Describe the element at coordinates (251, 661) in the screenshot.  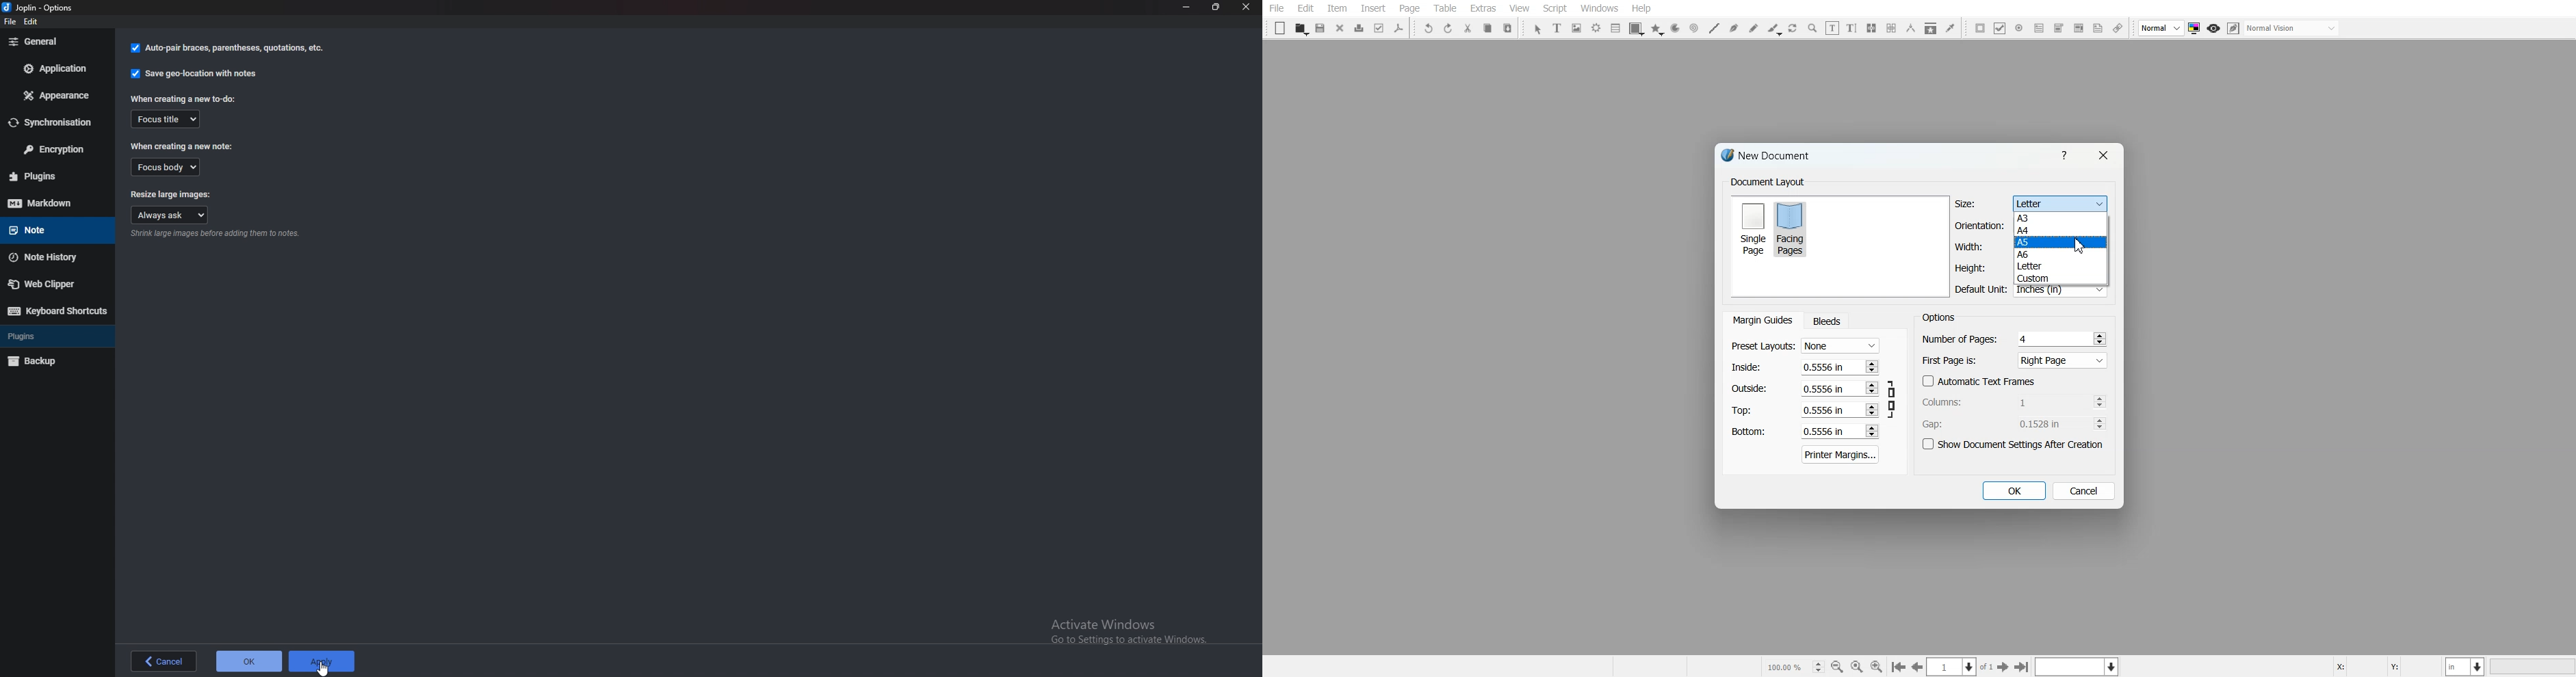
I see `ok` at that location.